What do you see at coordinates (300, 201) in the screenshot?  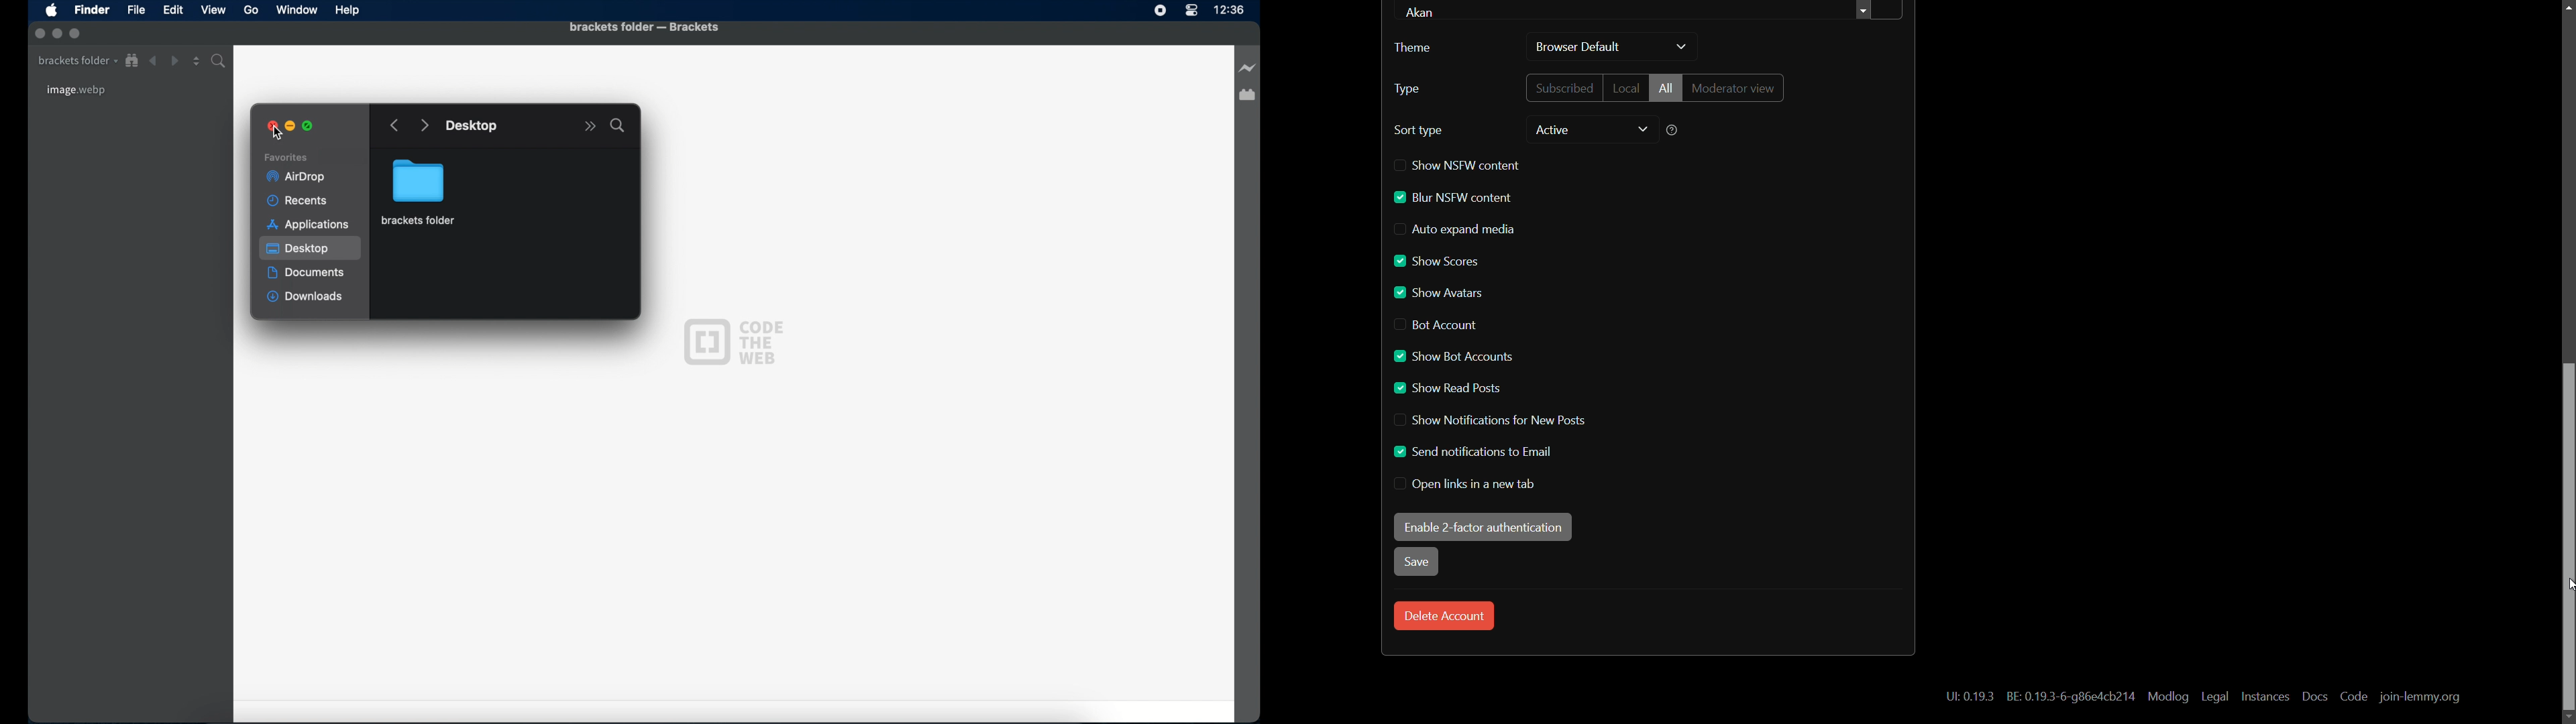 I see `recents` at bounding box center [300, 201].